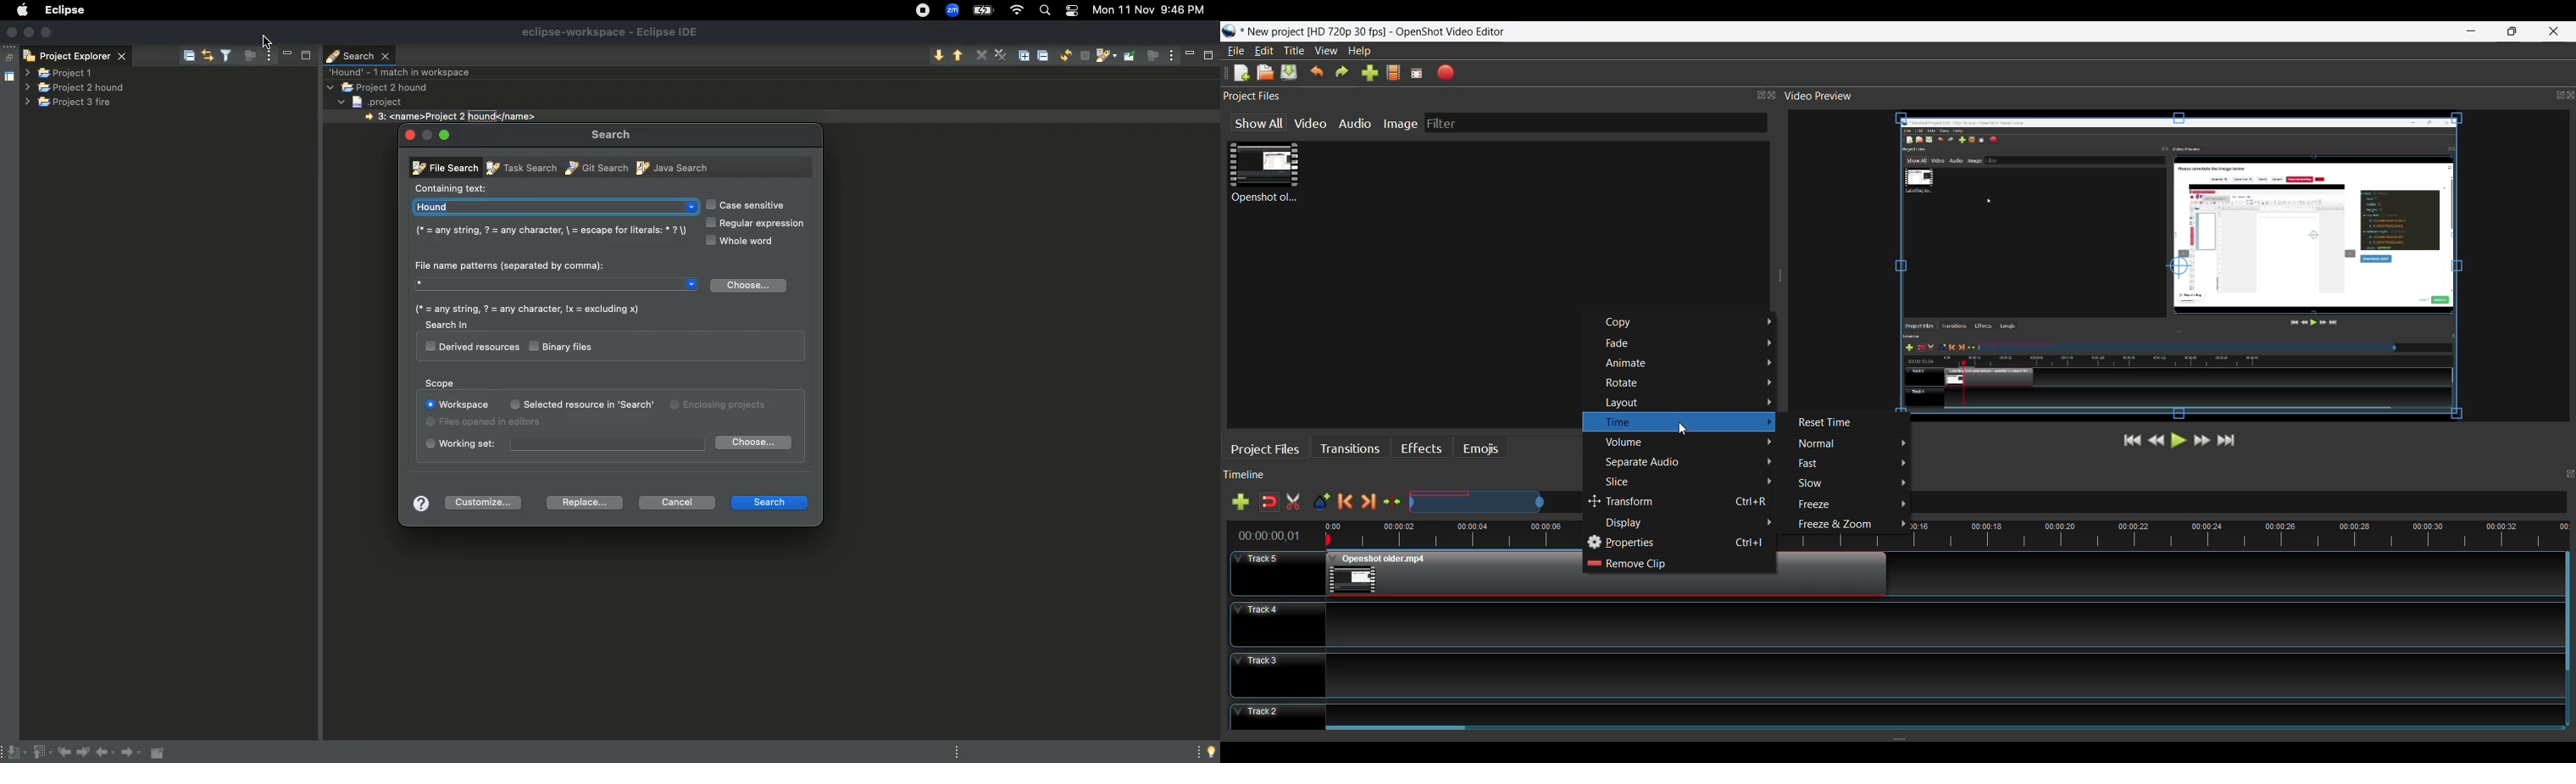 The image size is (2576, 784). What do you see at coordinates (1446, 73) in the screenshot?
I see `Export Video` at bounding box center [1446, 73].